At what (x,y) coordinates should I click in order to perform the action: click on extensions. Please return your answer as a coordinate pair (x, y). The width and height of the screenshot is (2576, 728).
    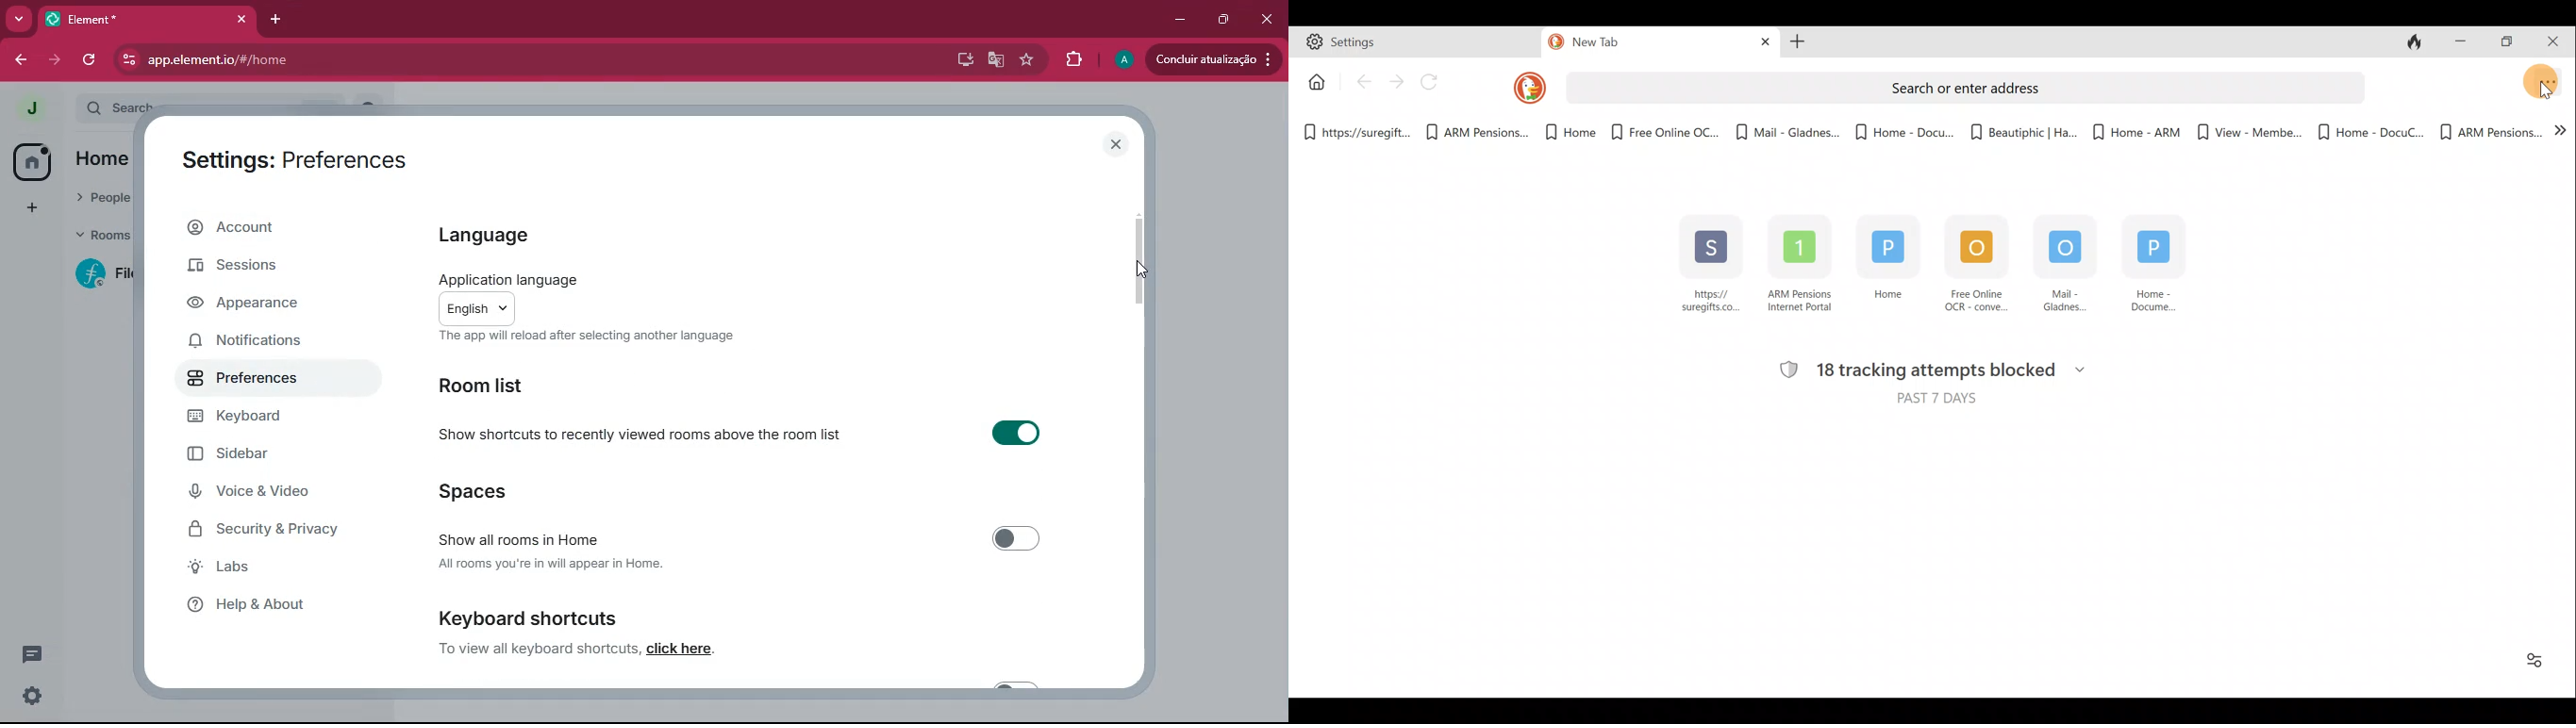
    Looking at the image, I should click on (1074, 60).